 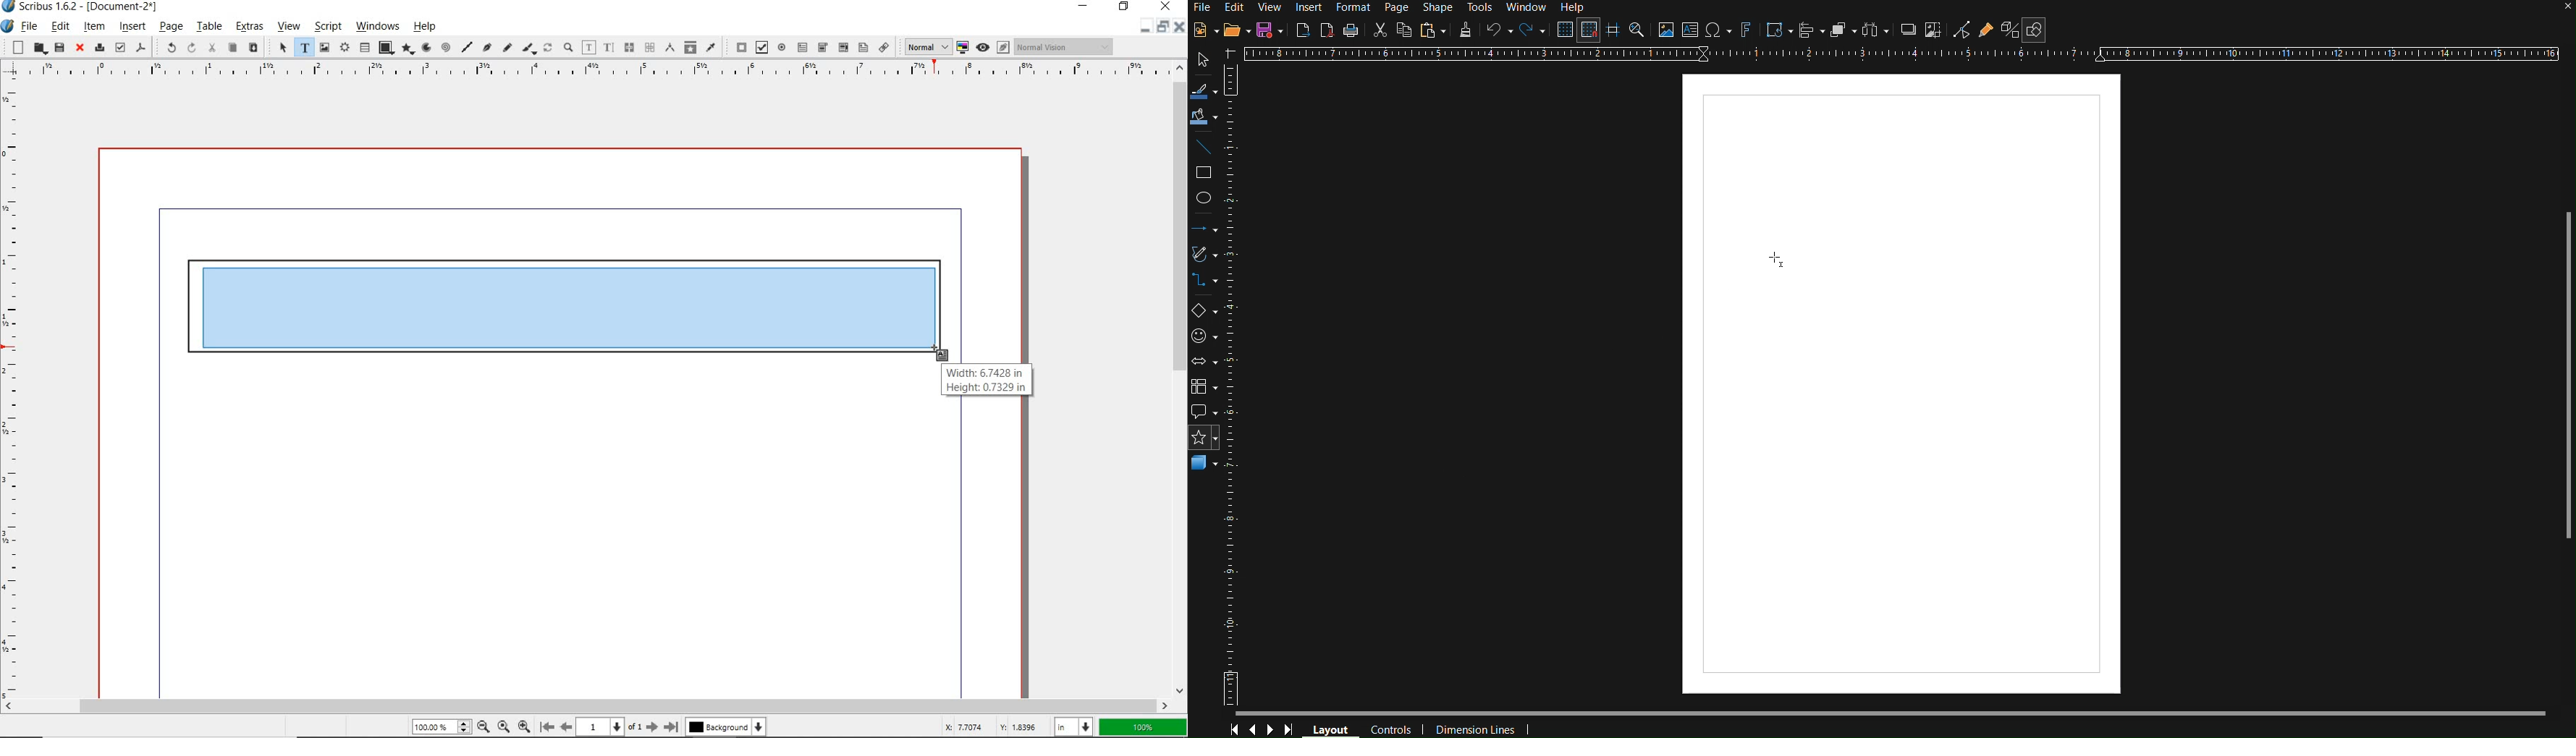 I want to click on Formatting, so click(x=1464, y=30).